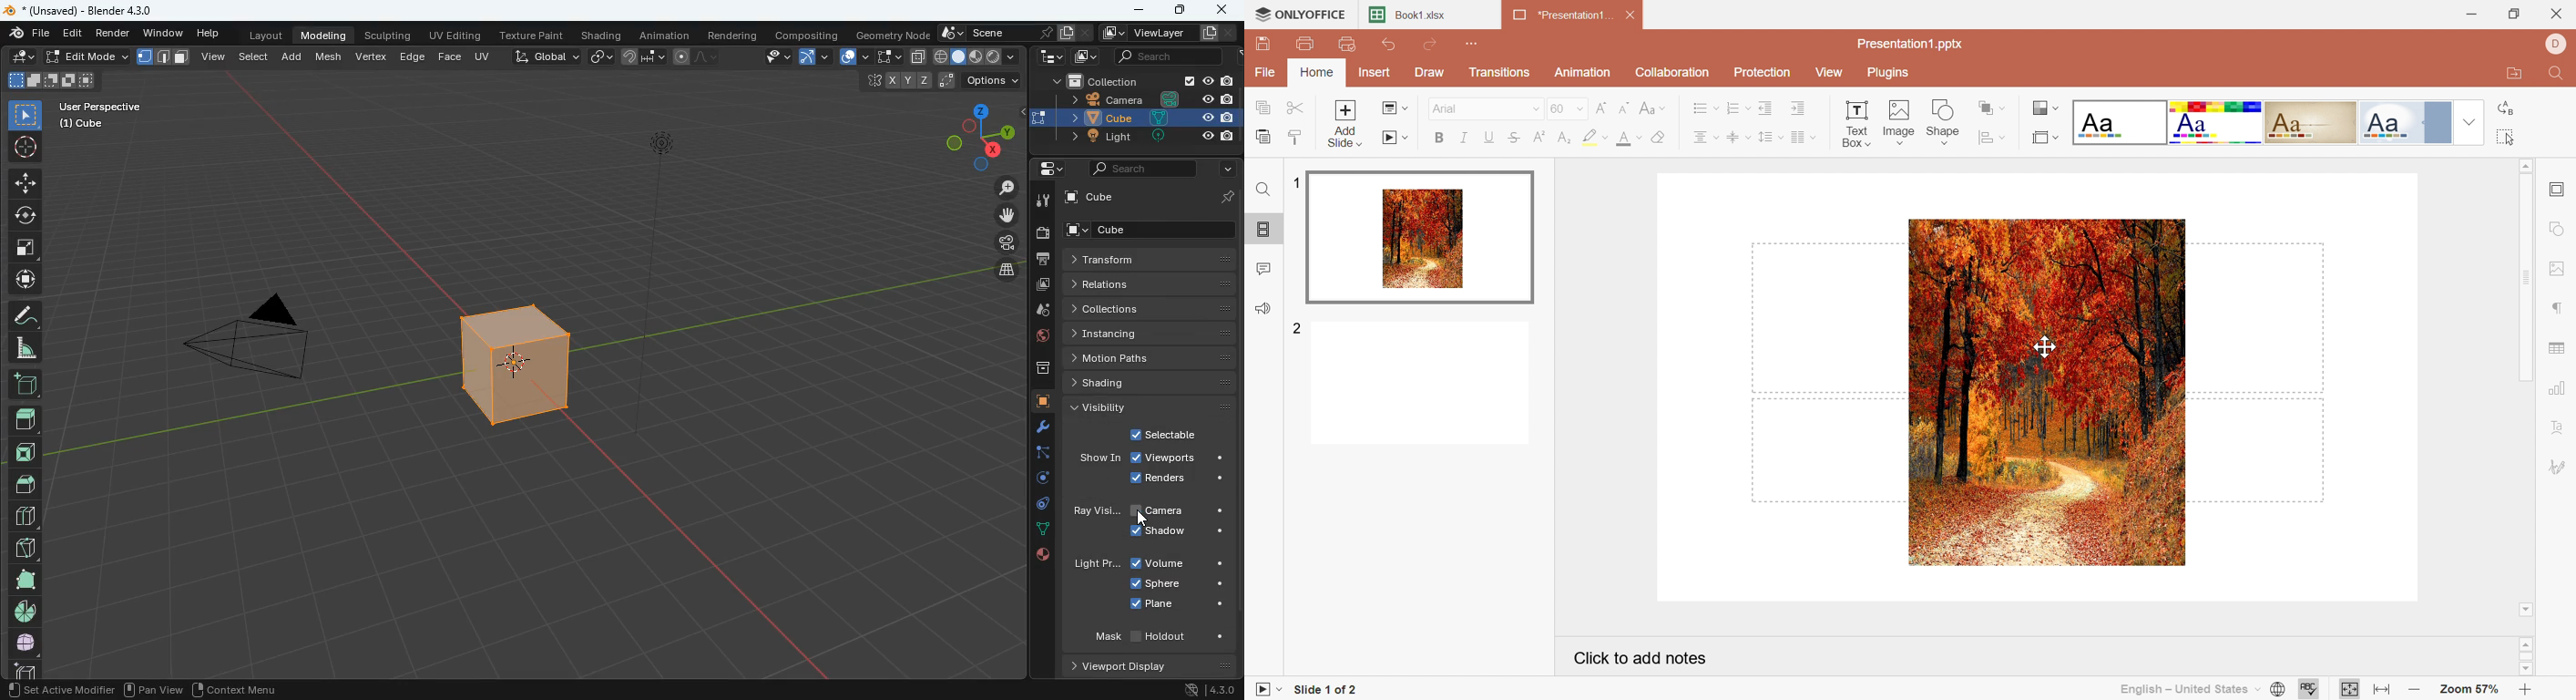  Describe the element at coordinates (2556, 189) in the screenshot. I see `Slide settings` at that location.